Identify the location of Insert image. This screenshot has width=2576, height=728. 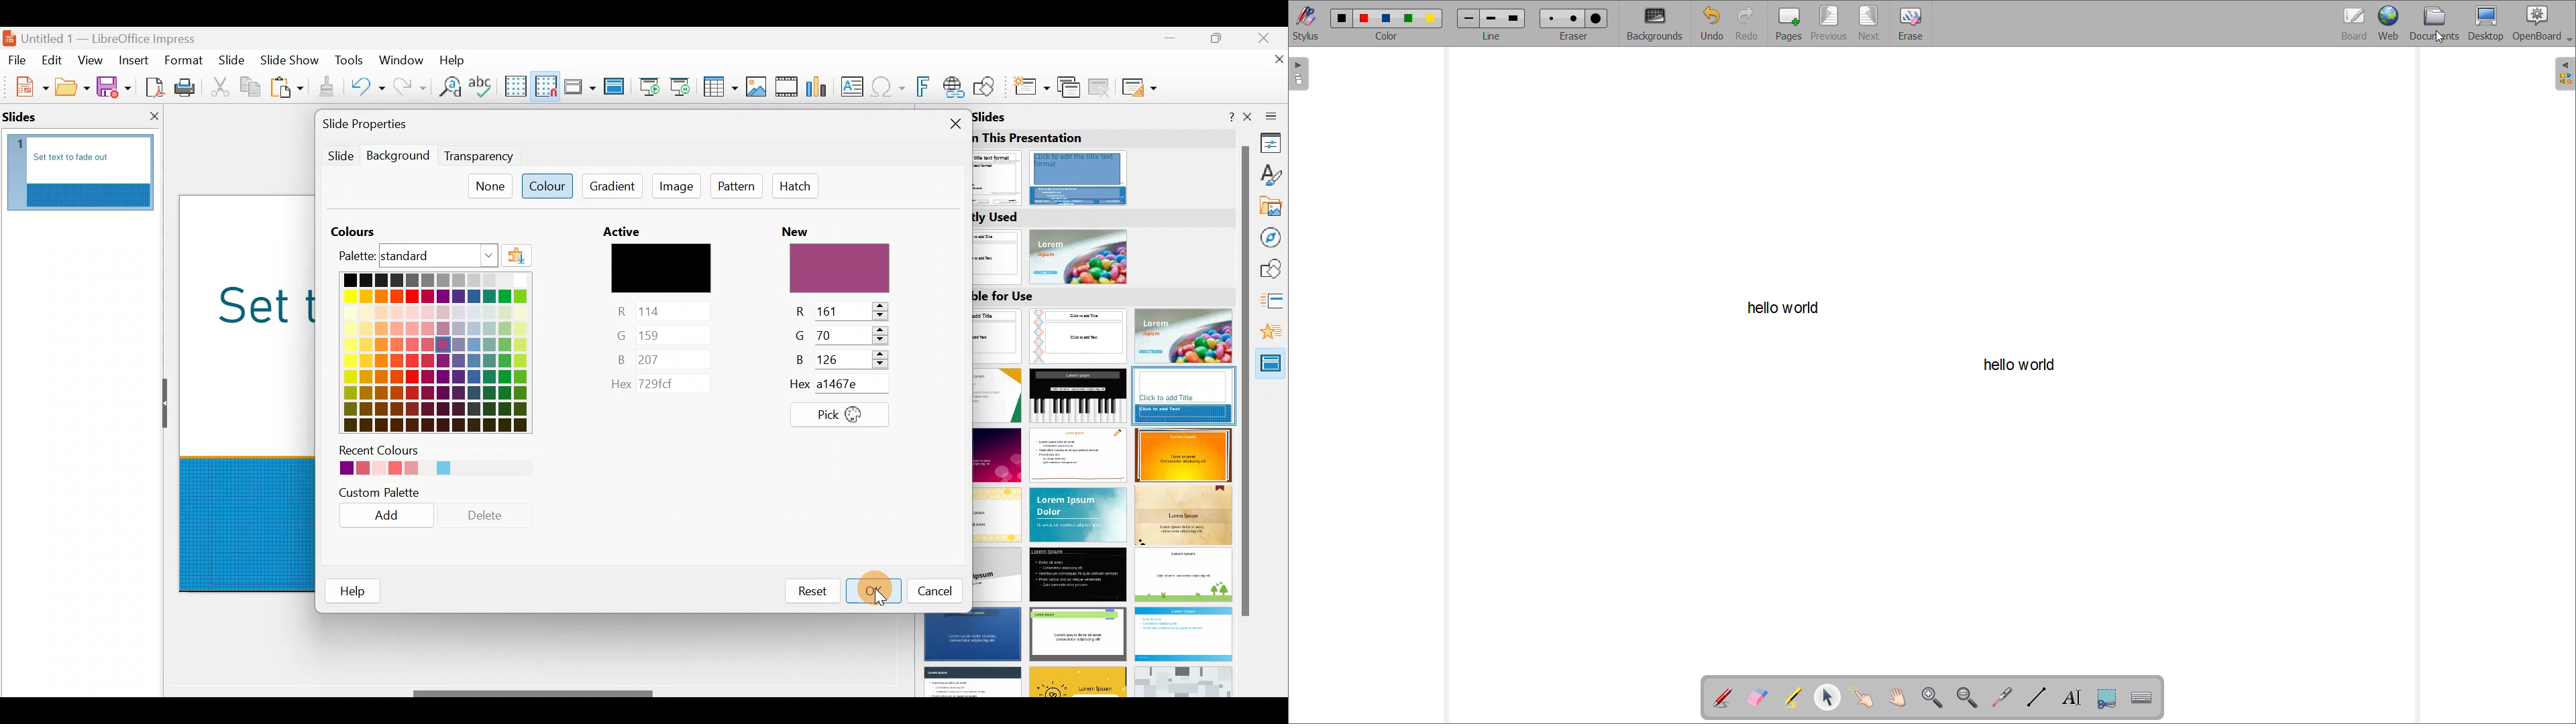
(759, 87).